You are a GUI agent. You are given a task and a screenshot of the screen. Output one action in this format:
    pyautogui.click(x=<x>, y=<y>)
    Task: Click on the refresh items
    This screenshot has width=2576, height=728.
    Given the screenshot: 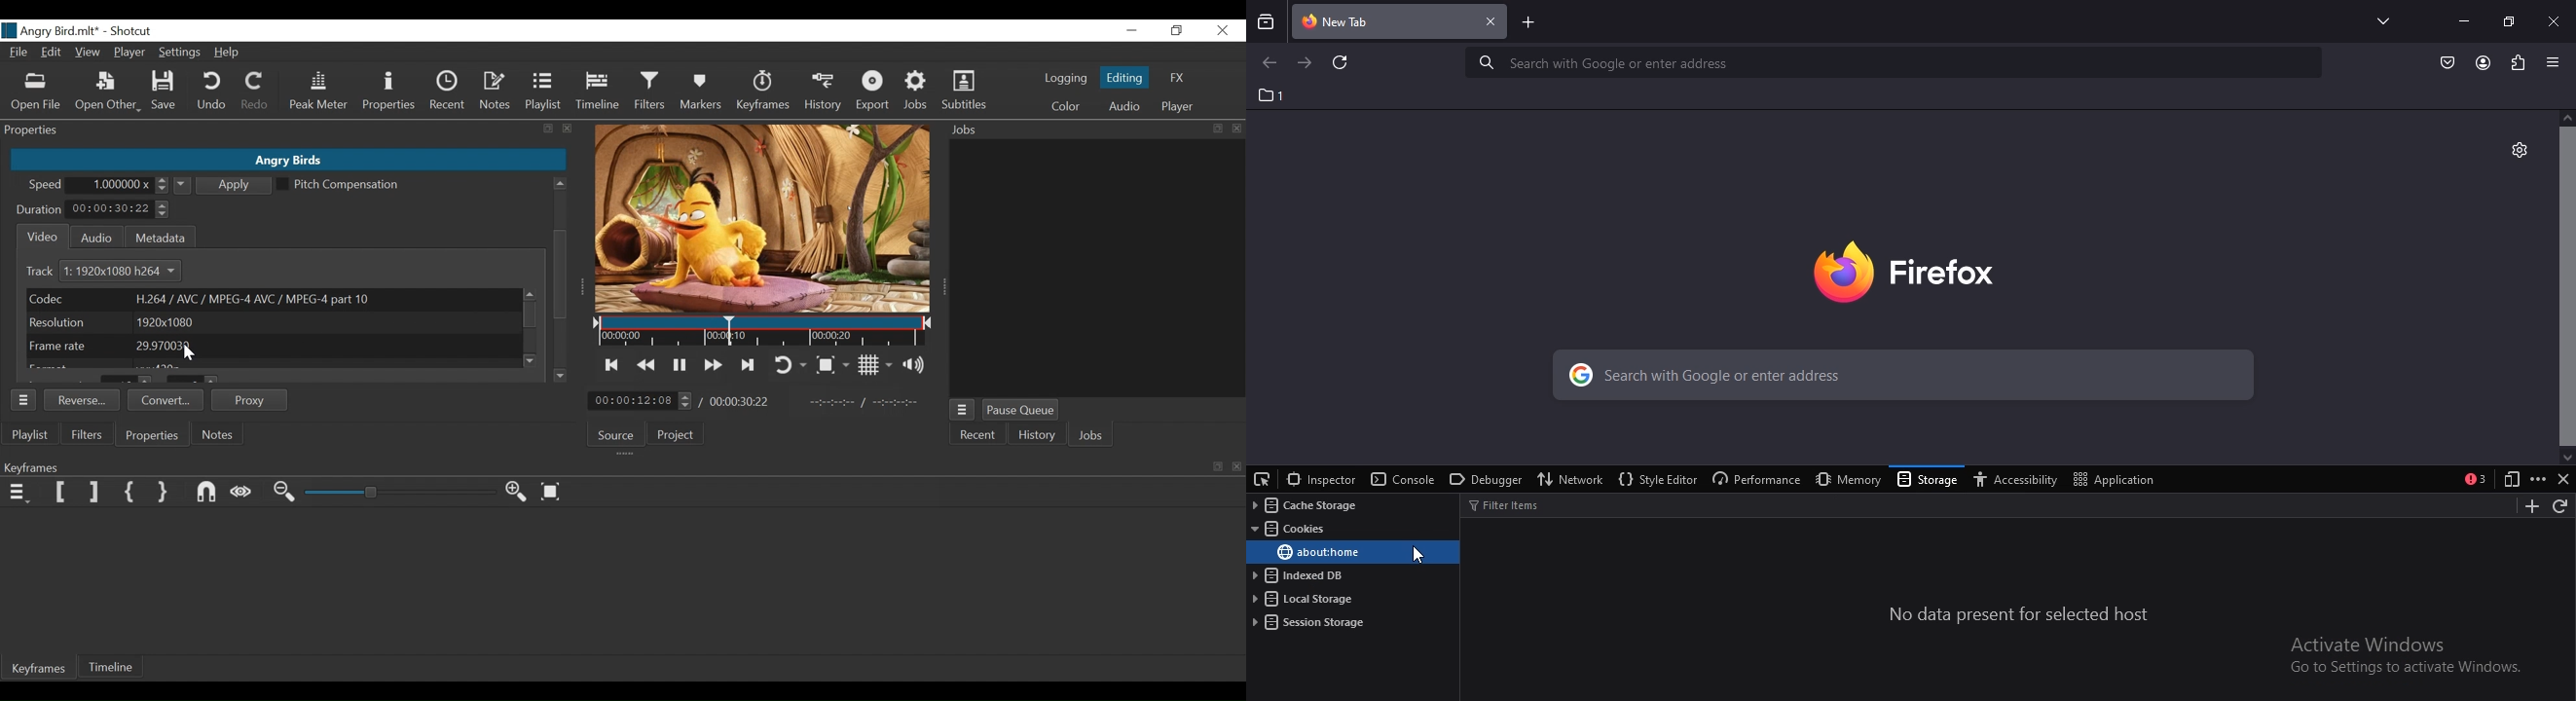 What is the action you would take?
    pyautogui.click(x=2561, y=507)
    